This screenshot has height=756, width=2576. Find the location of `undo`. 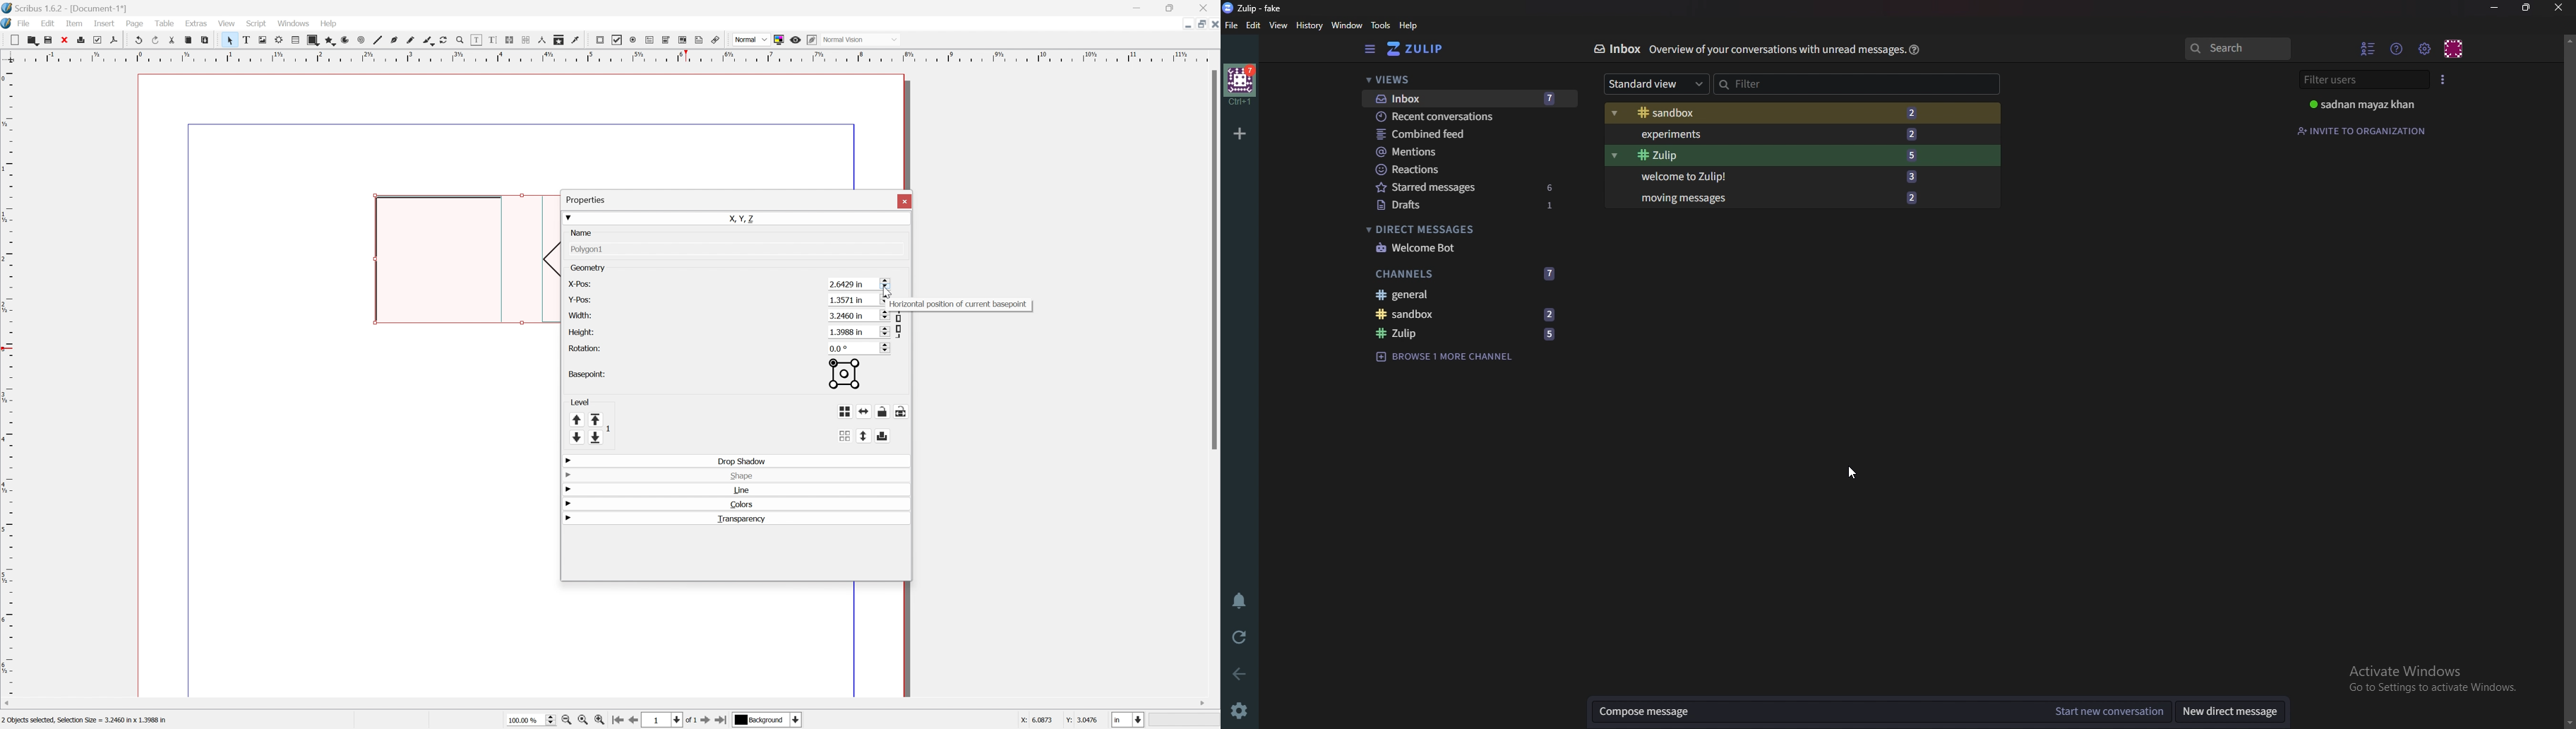

undo is located at coordinates (138, 41).